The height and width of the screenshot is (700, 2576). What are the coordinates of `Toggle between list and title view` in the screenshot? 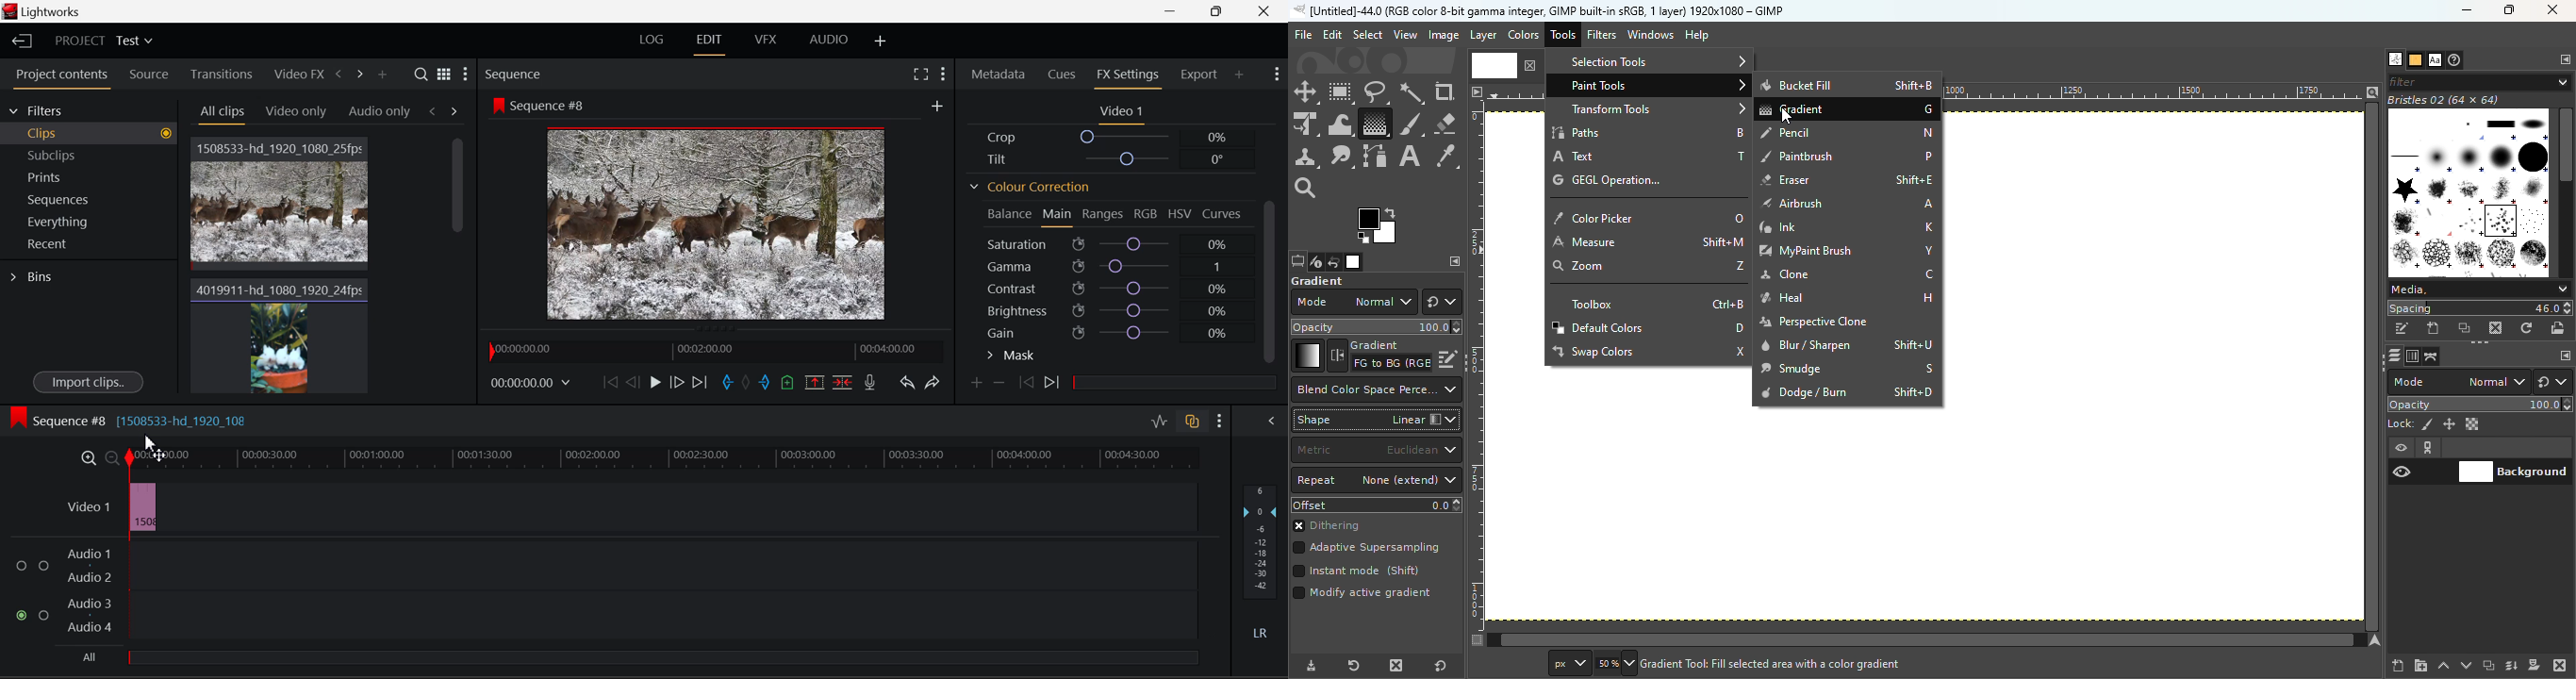 It's located at (445, 74).